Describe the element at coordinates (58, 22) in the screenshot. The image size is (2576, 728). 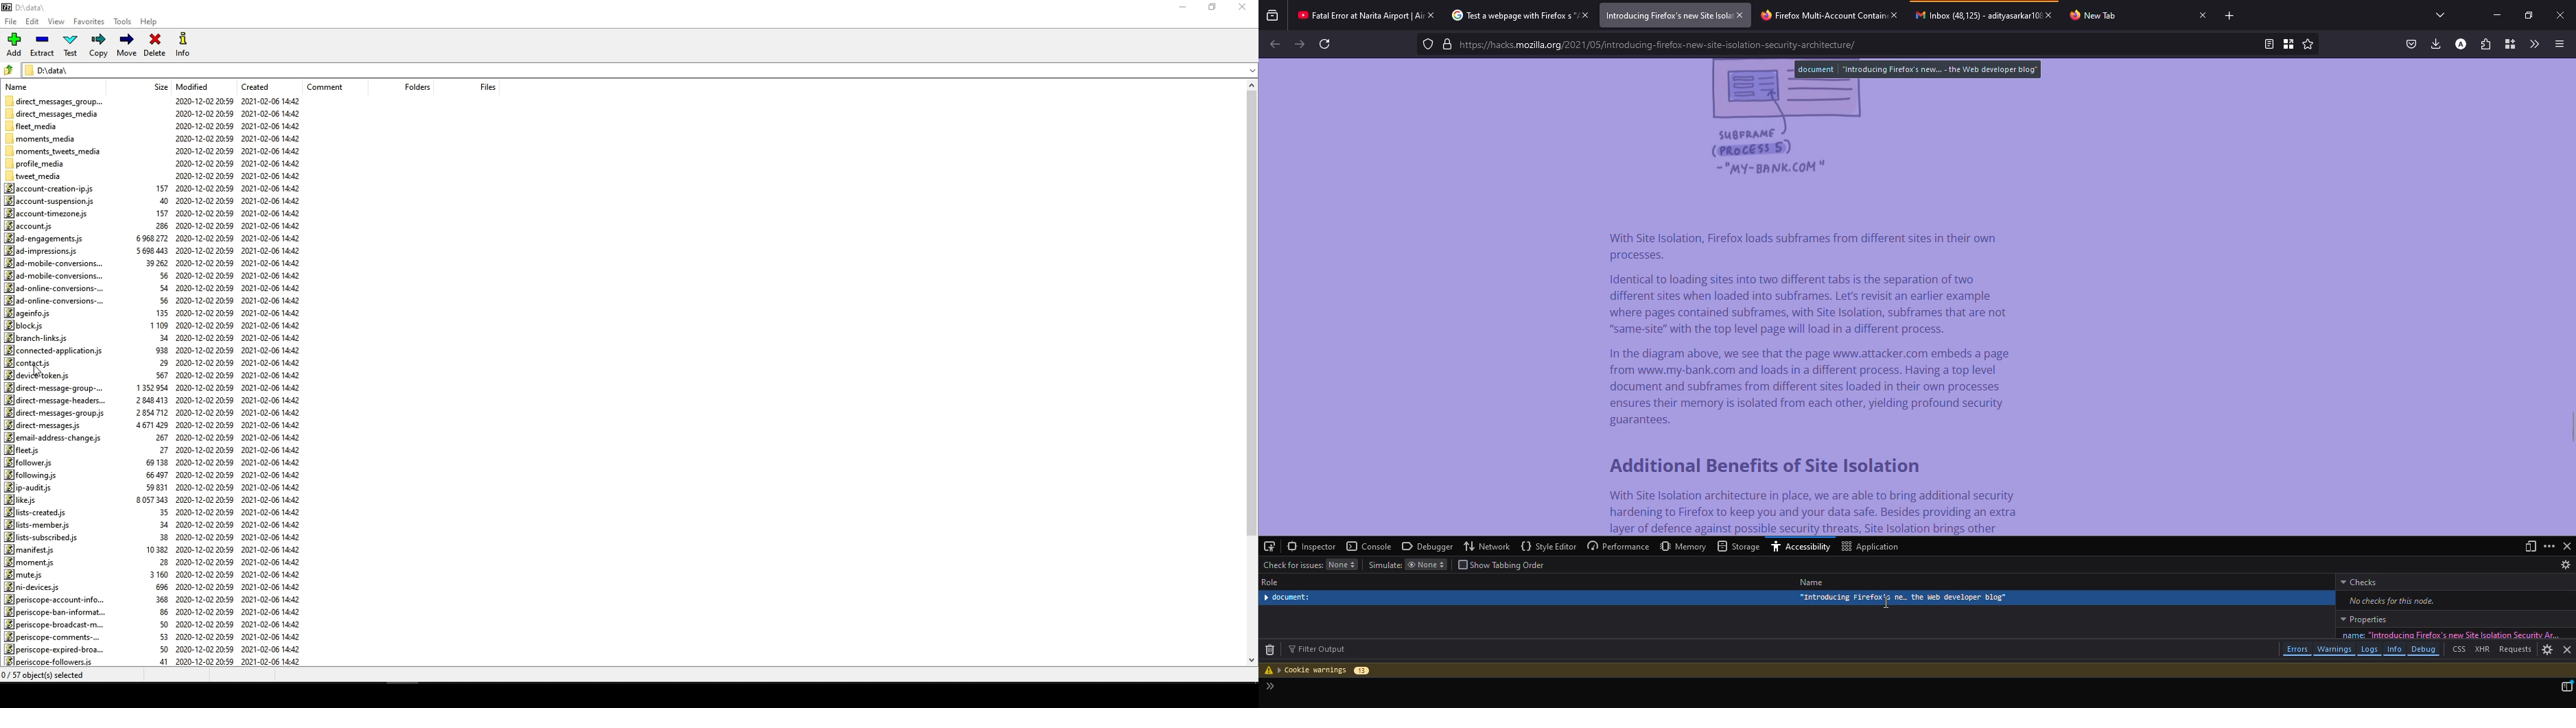
I see `View` at that location.